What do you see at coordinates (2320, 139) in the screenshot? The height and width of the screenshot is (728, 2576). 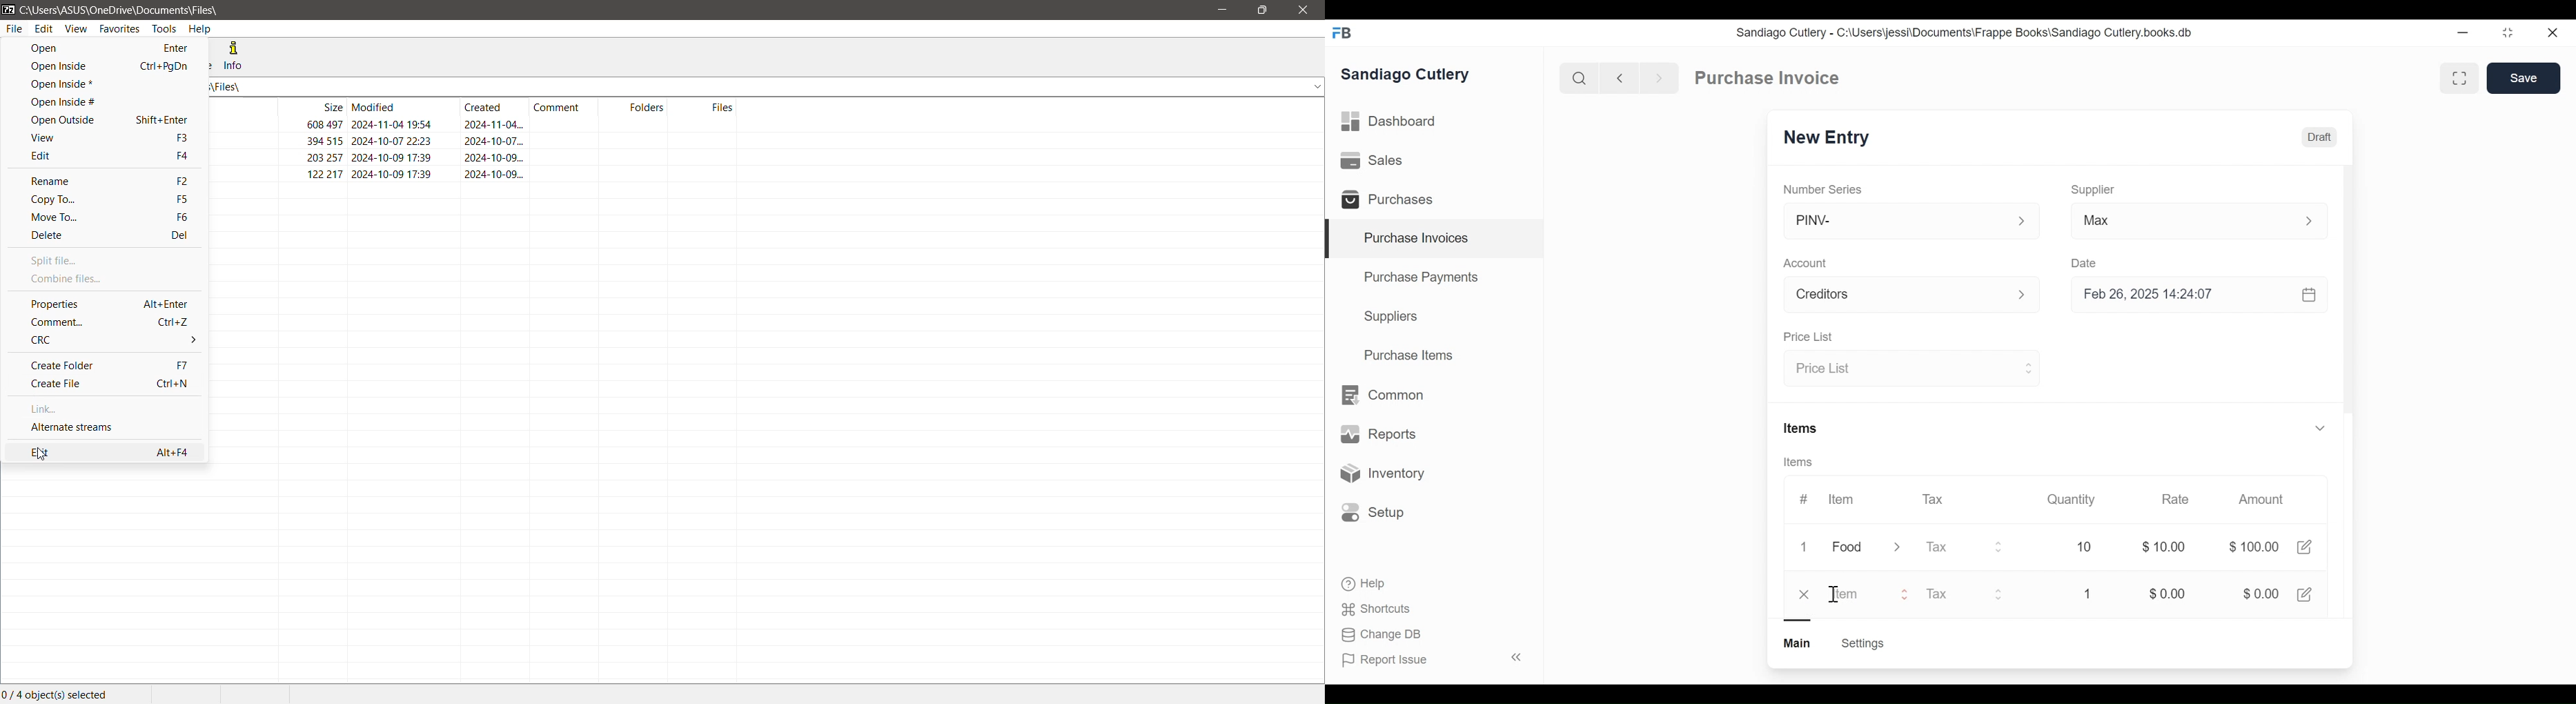 I see `Draft` at bounding box center [2320, 139].